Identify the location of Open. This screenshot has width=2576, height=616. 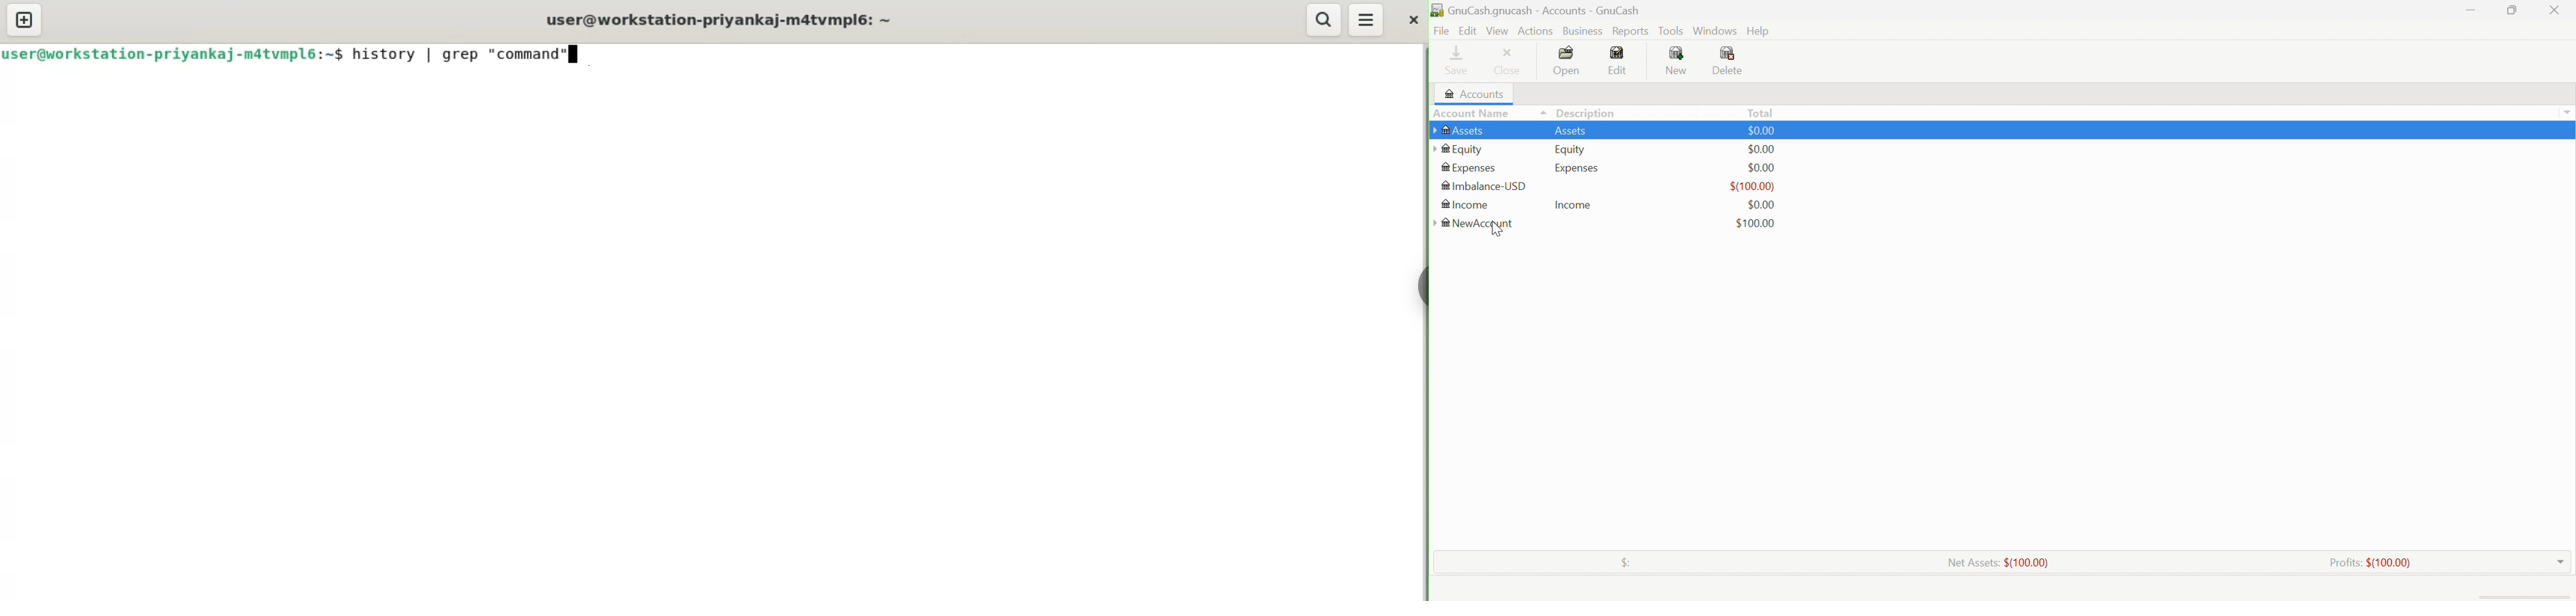
(1570, 63).